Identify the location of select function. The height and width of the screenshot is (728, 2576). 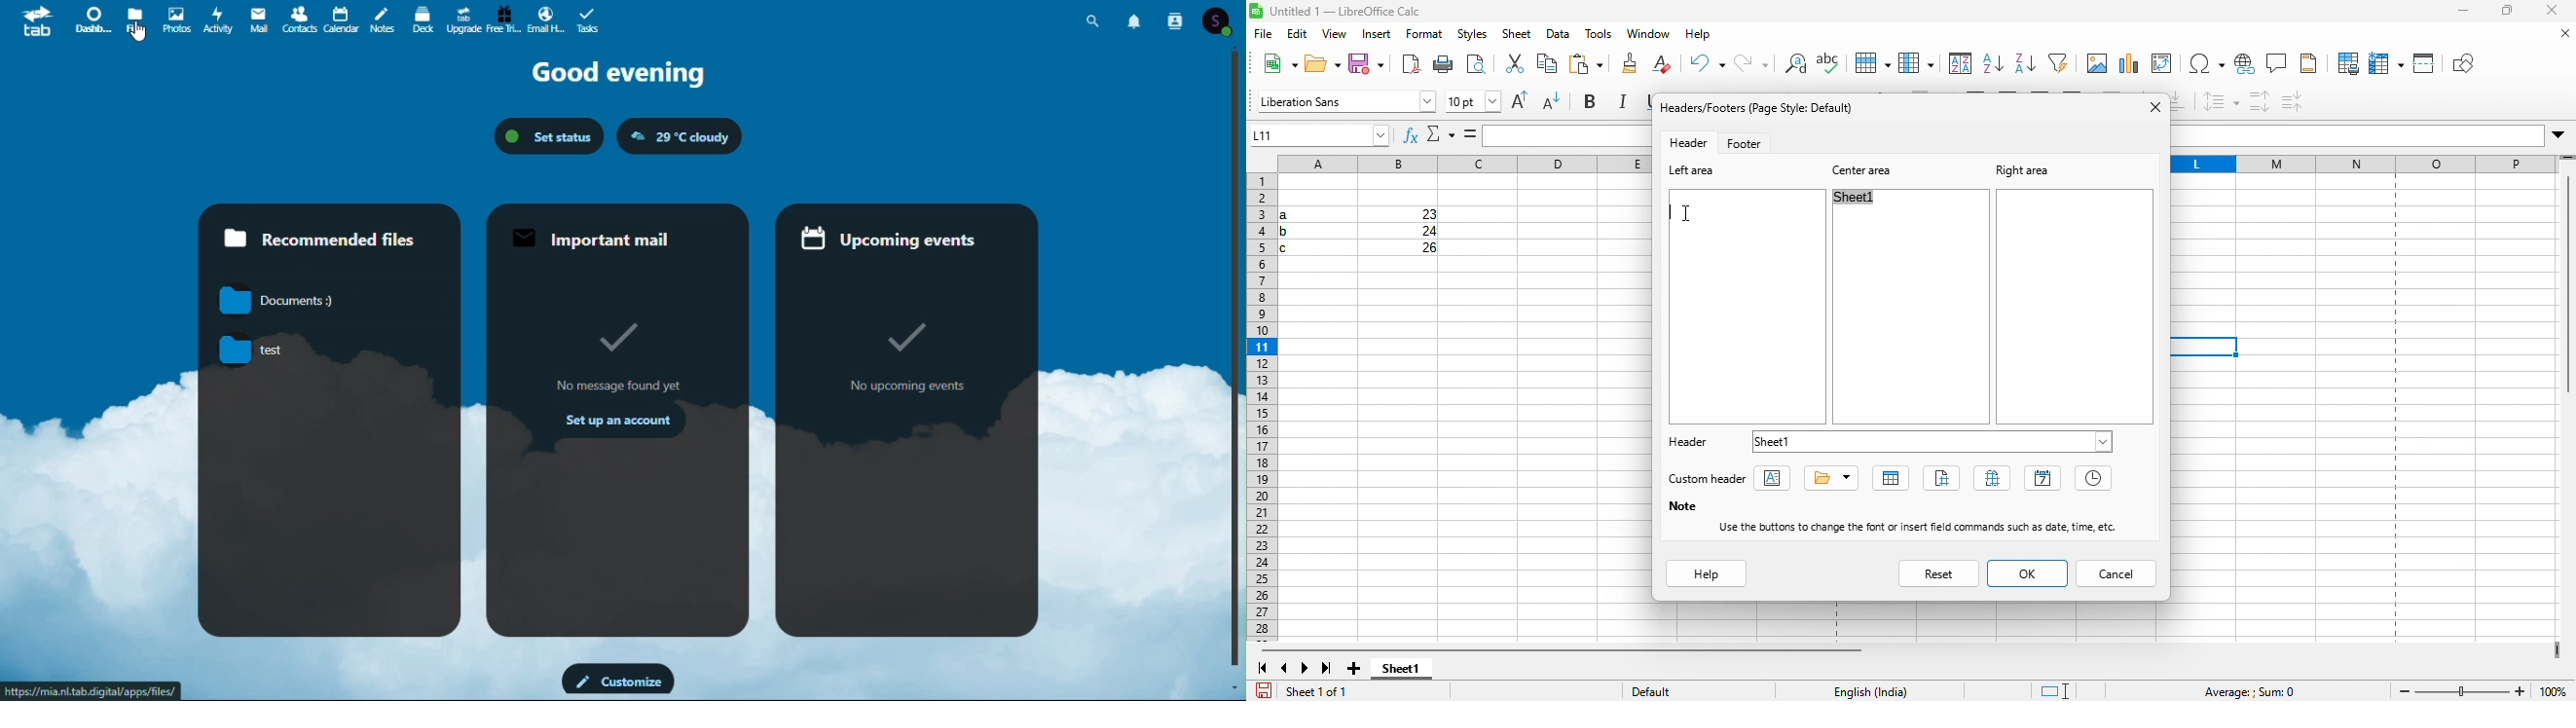
(1442, 137).